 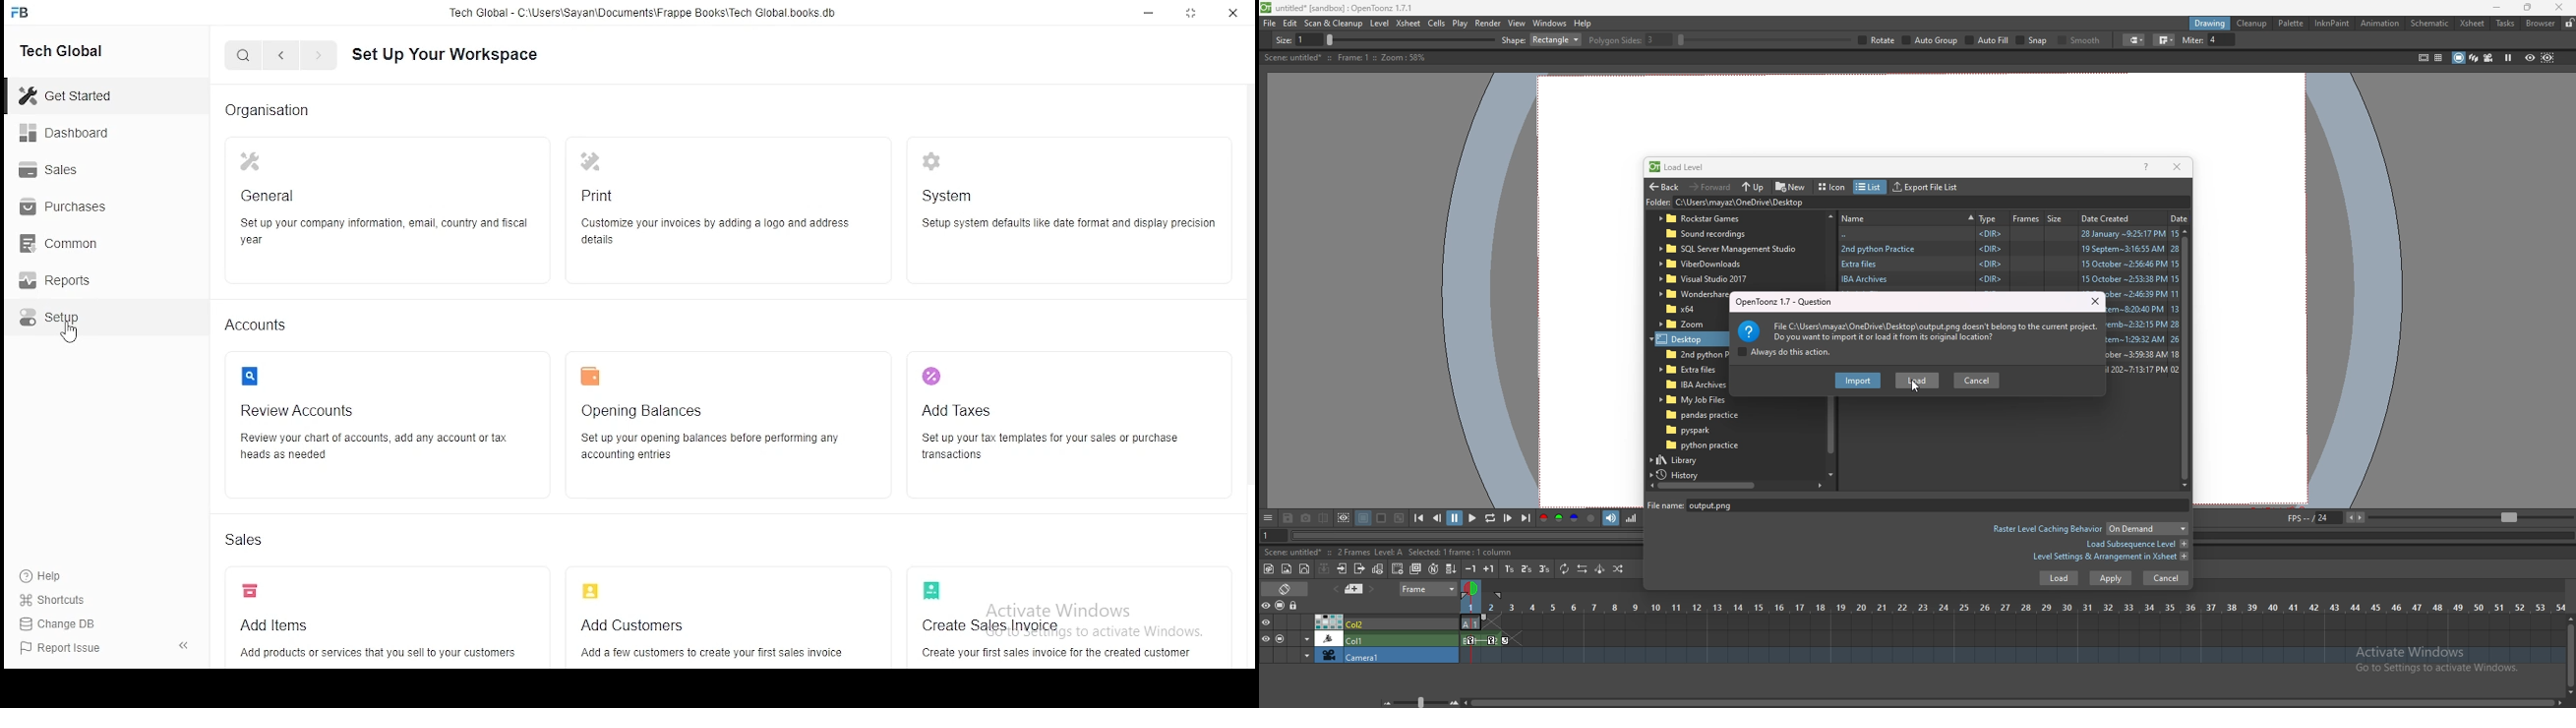 What do you see at coordinates (1683, 167) in the screenshot?
I see `load level` at bounding box center [1683, 167].